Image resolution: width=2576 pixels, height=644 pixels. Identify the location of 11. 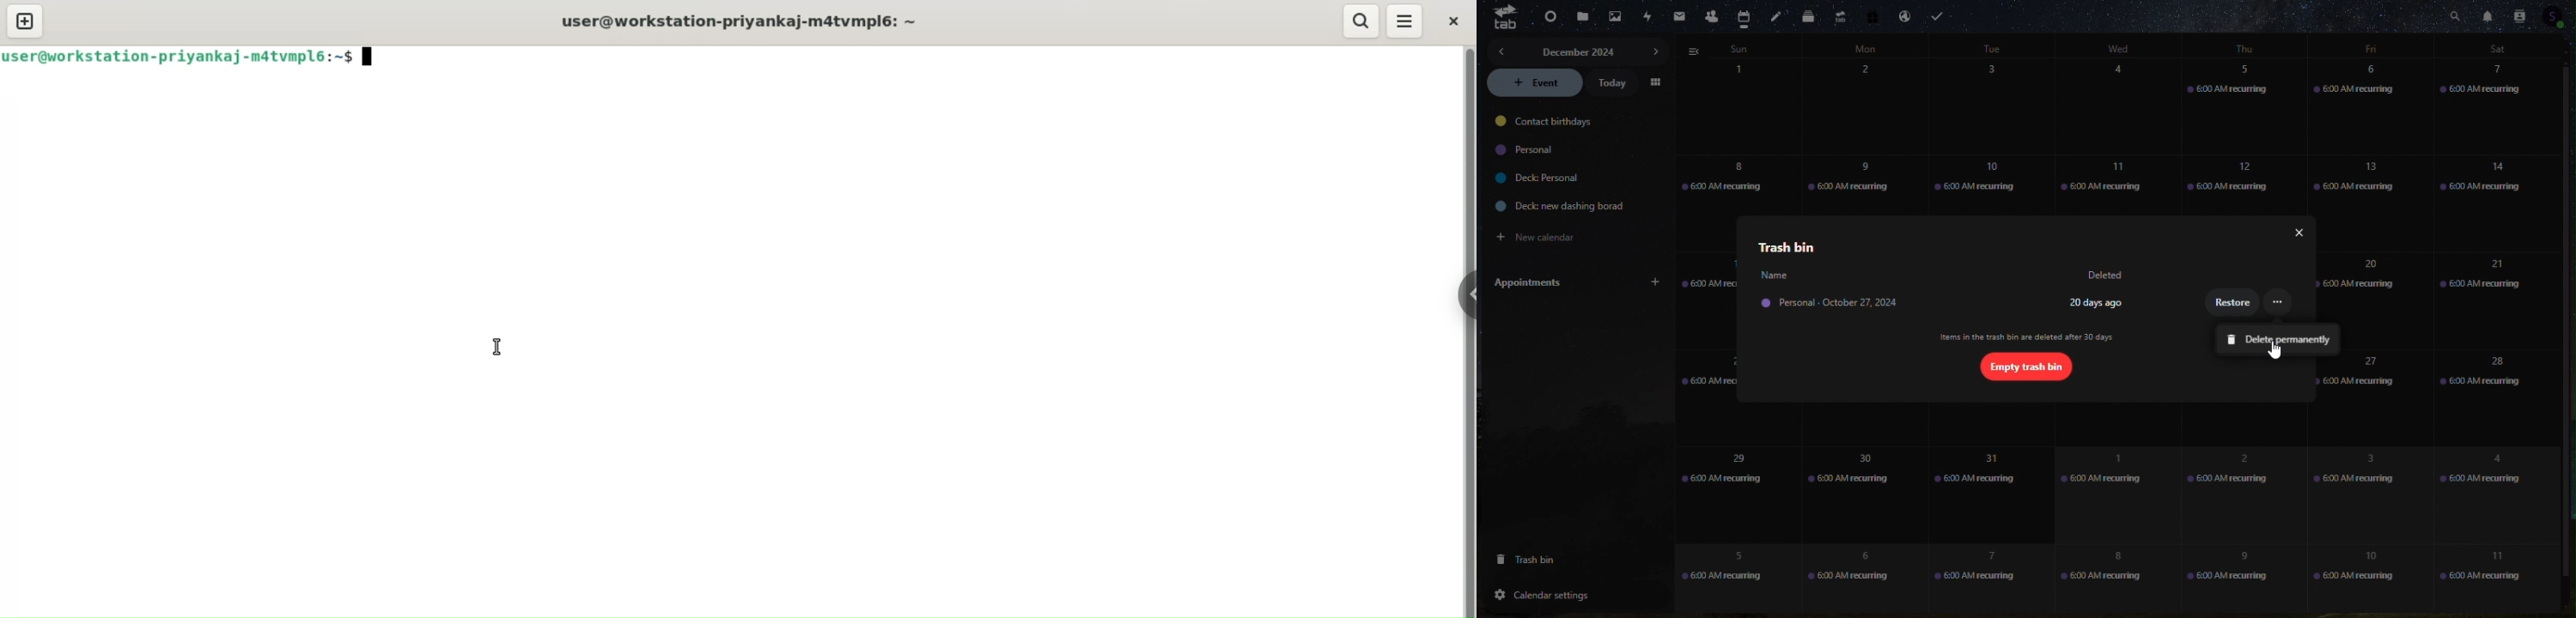
(2111, 182).